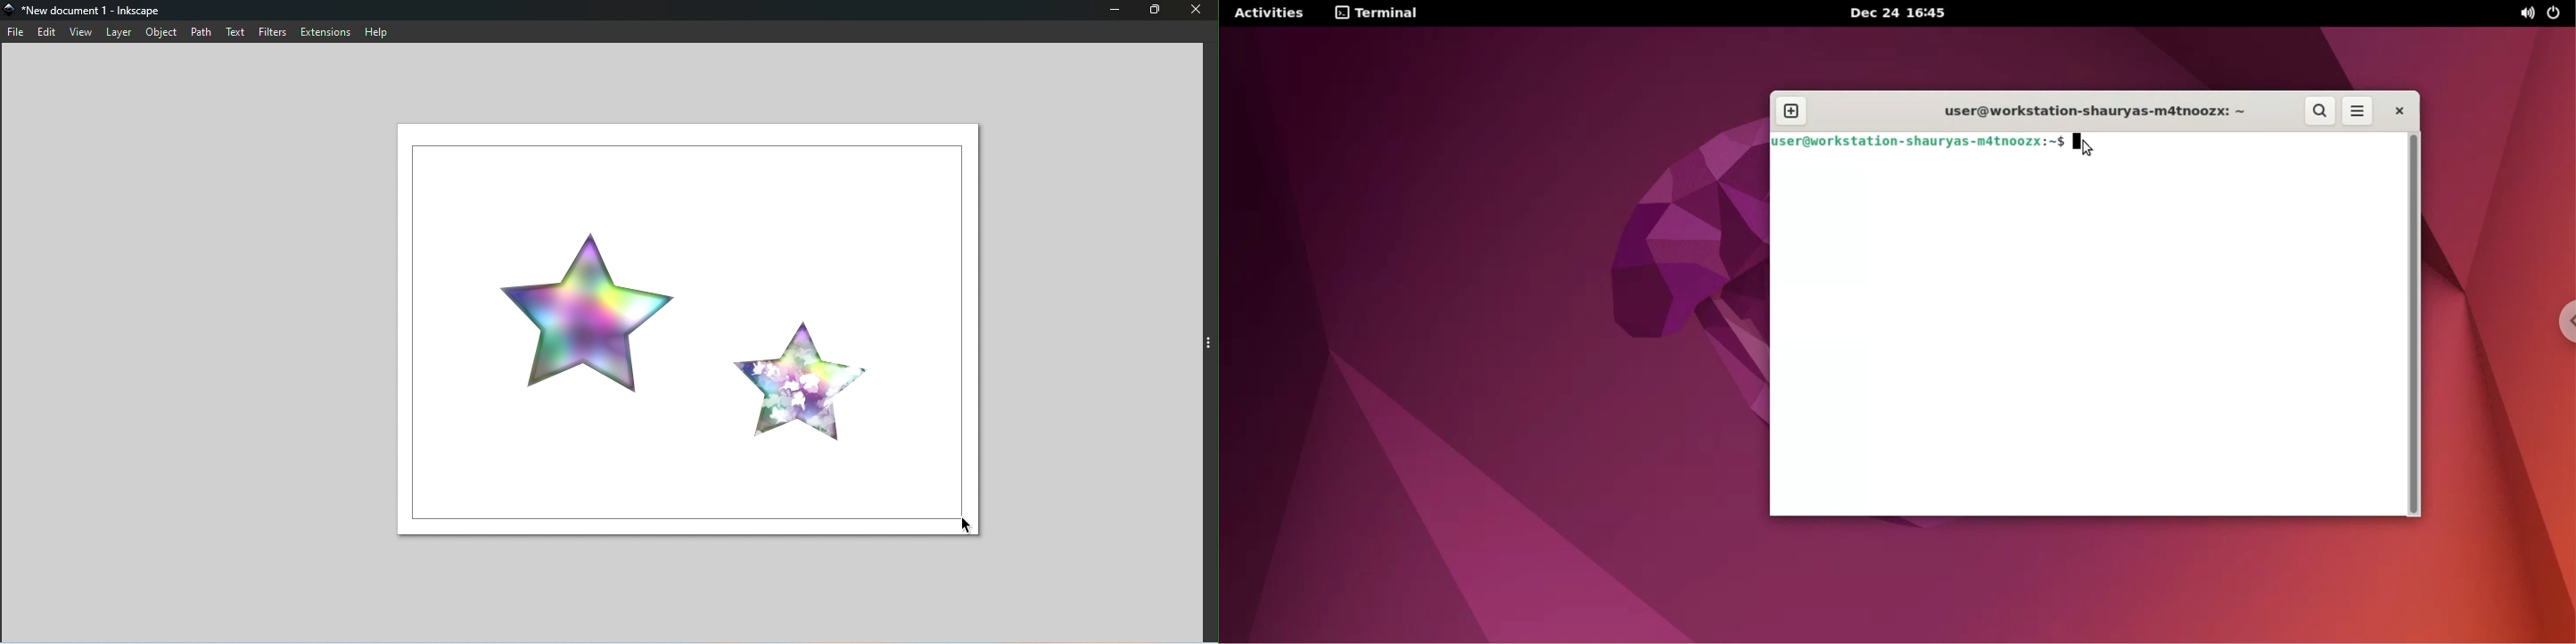 This screenshot has width=2576, height=644. What do you see at coordinates (81, 32) in the screenshot?
I see `View` at bounding box center [81, 32].